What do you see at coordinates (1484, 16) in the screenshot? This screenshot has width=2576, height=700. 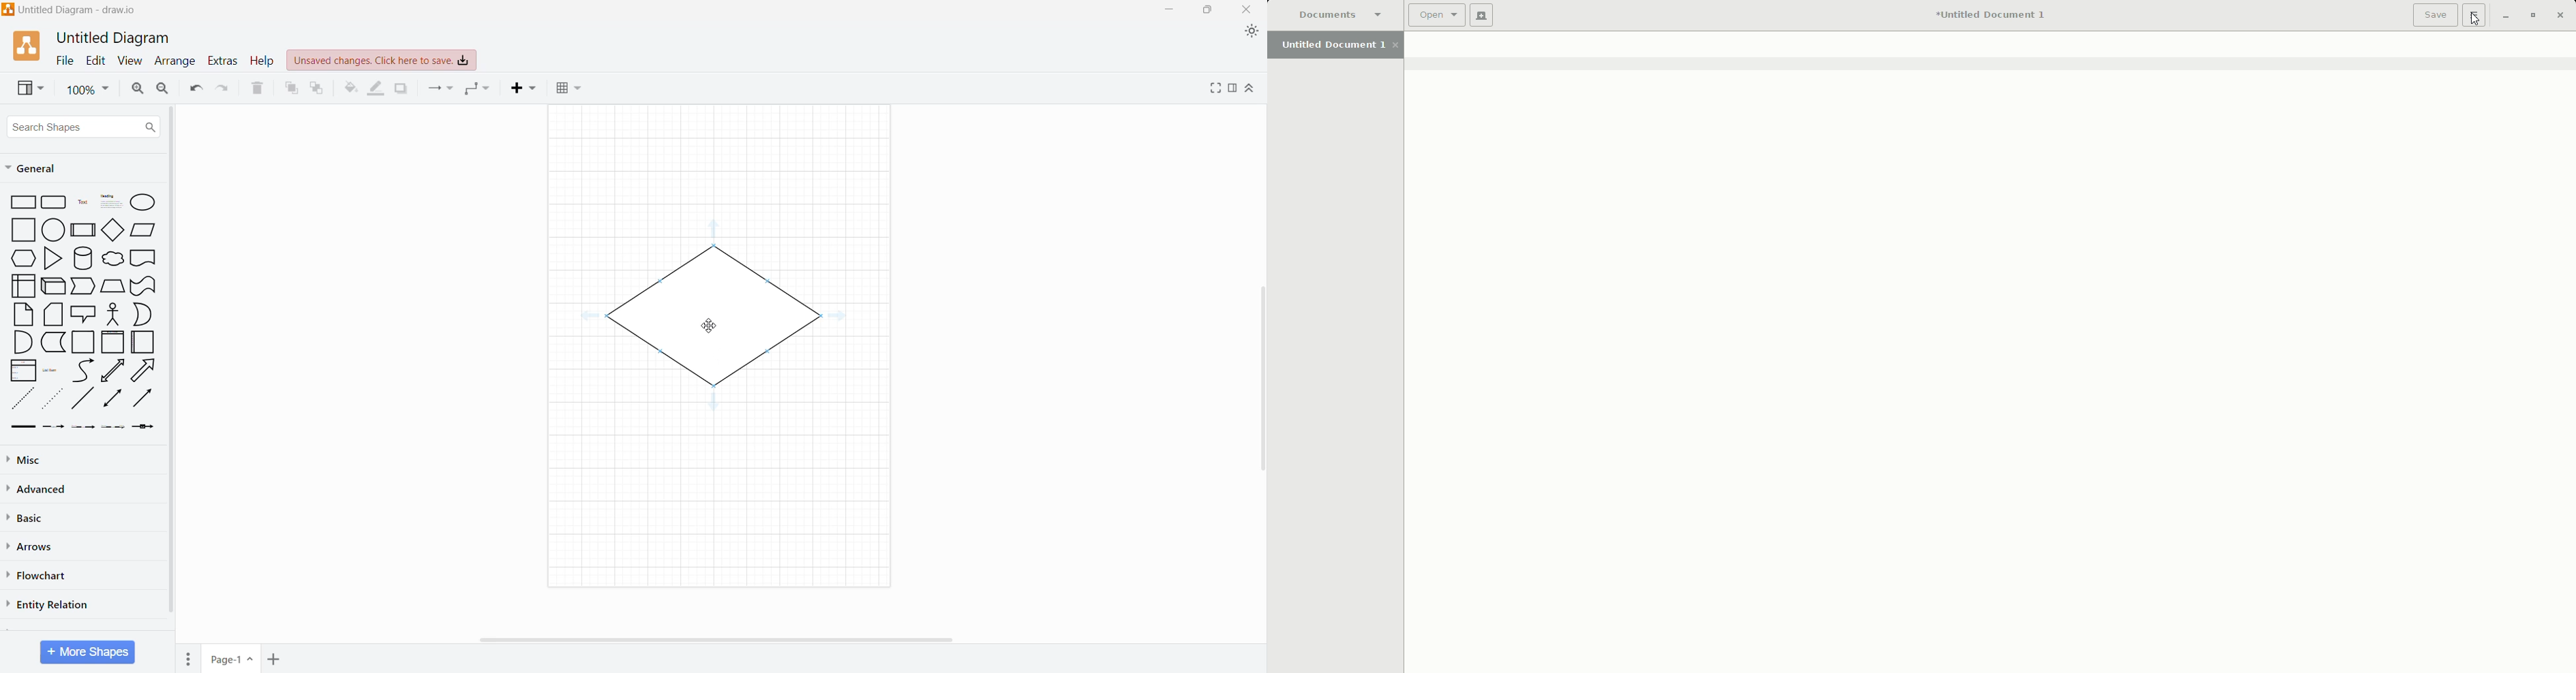 I see `New` at bounding box center [1484, 16].